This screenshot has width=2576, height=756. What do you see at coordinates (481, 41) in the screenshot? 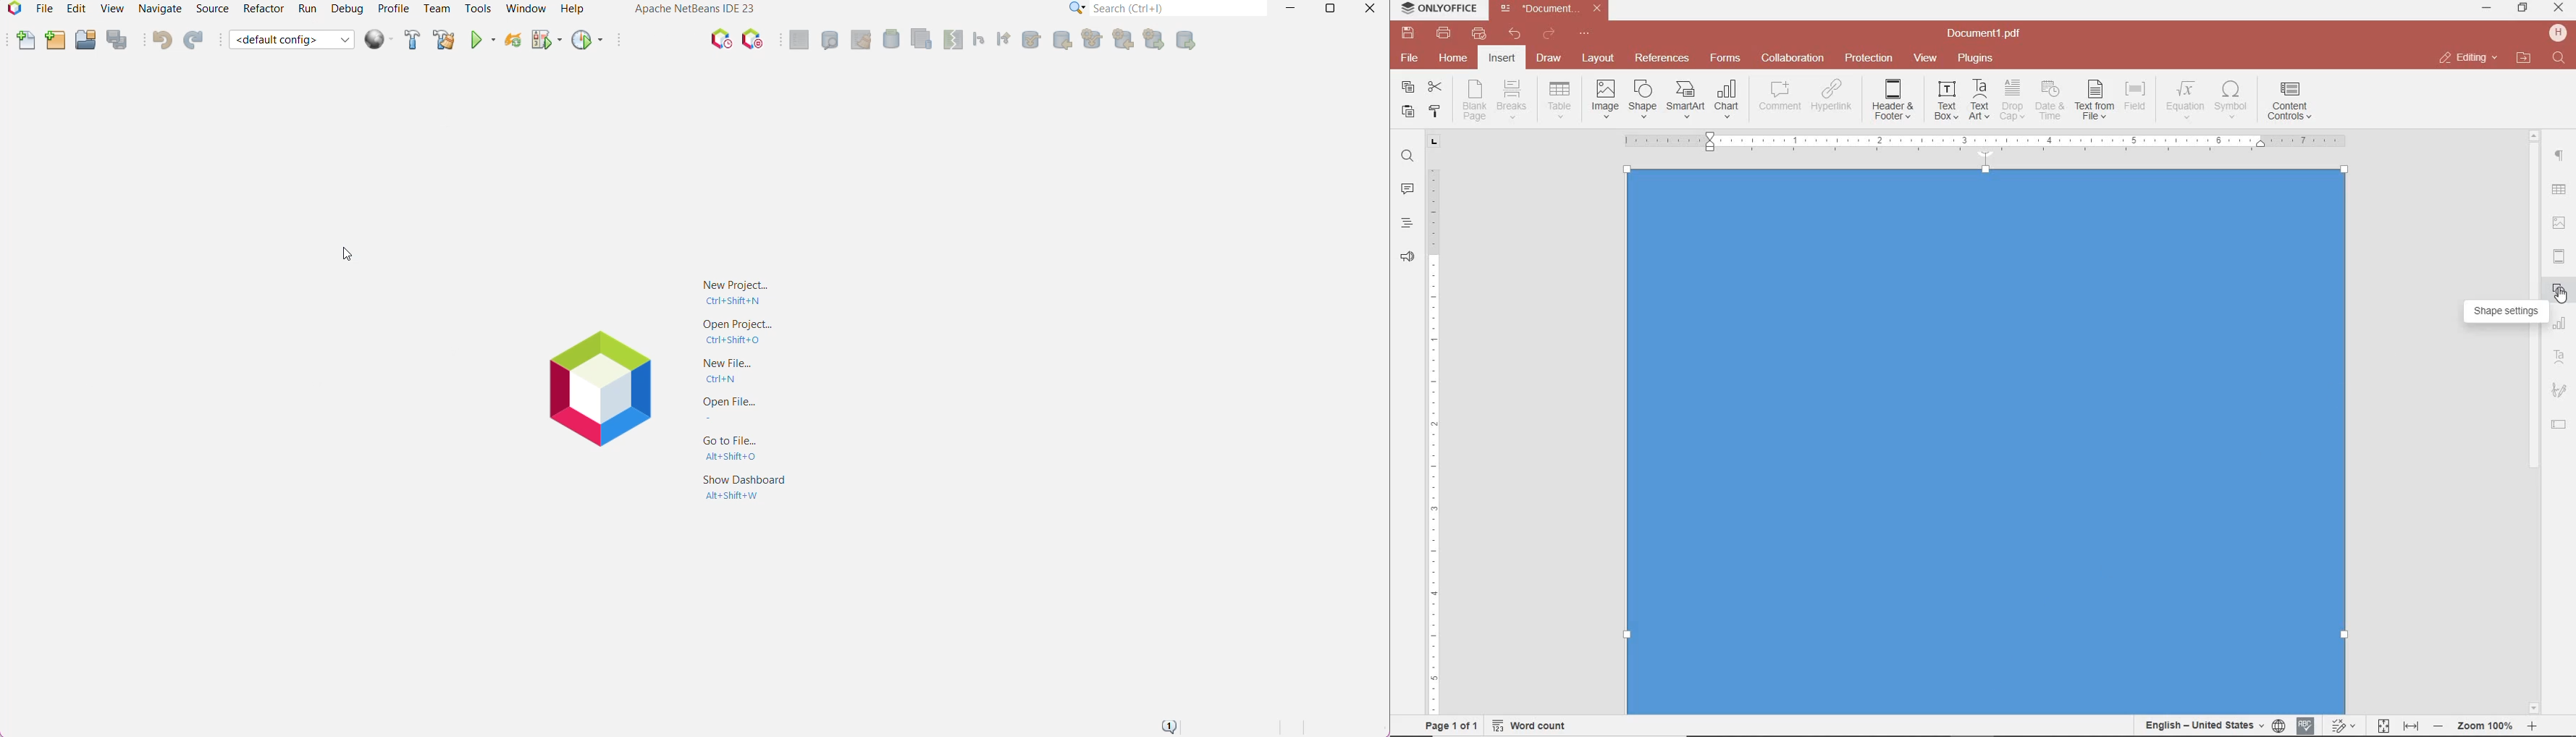
I see `Run Main Project` at bounding box center [481, 41].